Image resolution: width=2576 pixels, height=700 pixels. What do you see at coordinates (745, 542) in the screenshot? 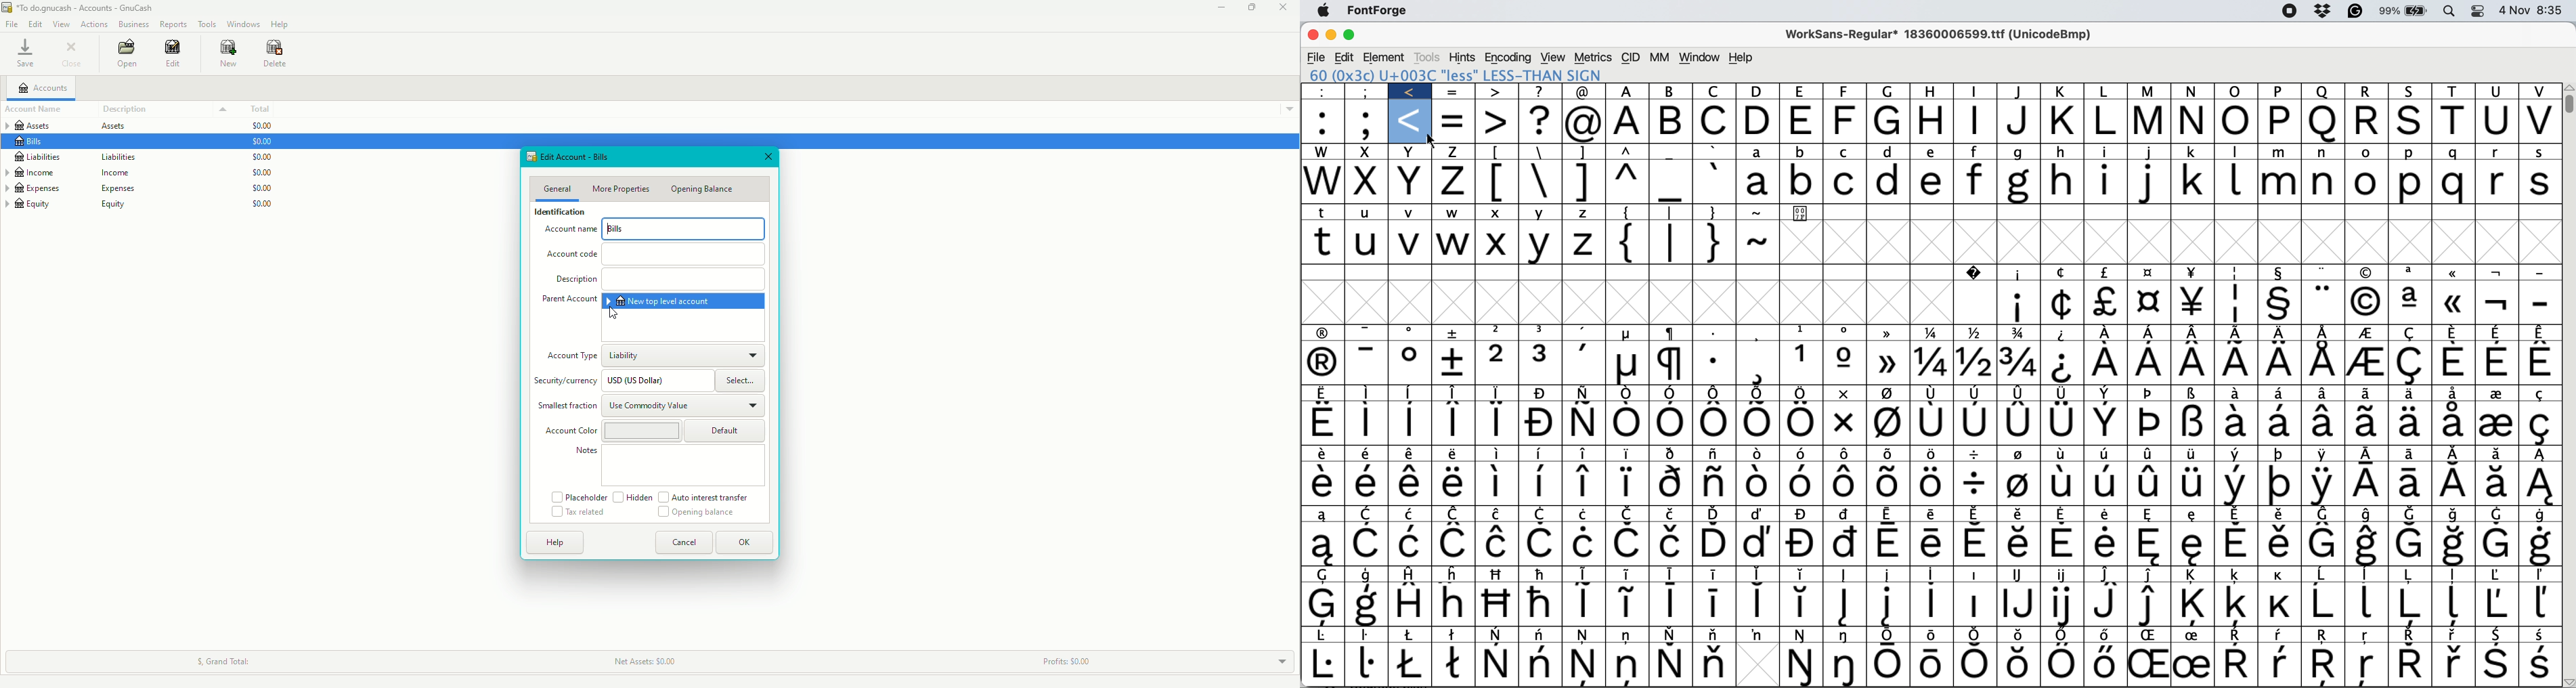
I see `OK` at bounding box center [745, 542].